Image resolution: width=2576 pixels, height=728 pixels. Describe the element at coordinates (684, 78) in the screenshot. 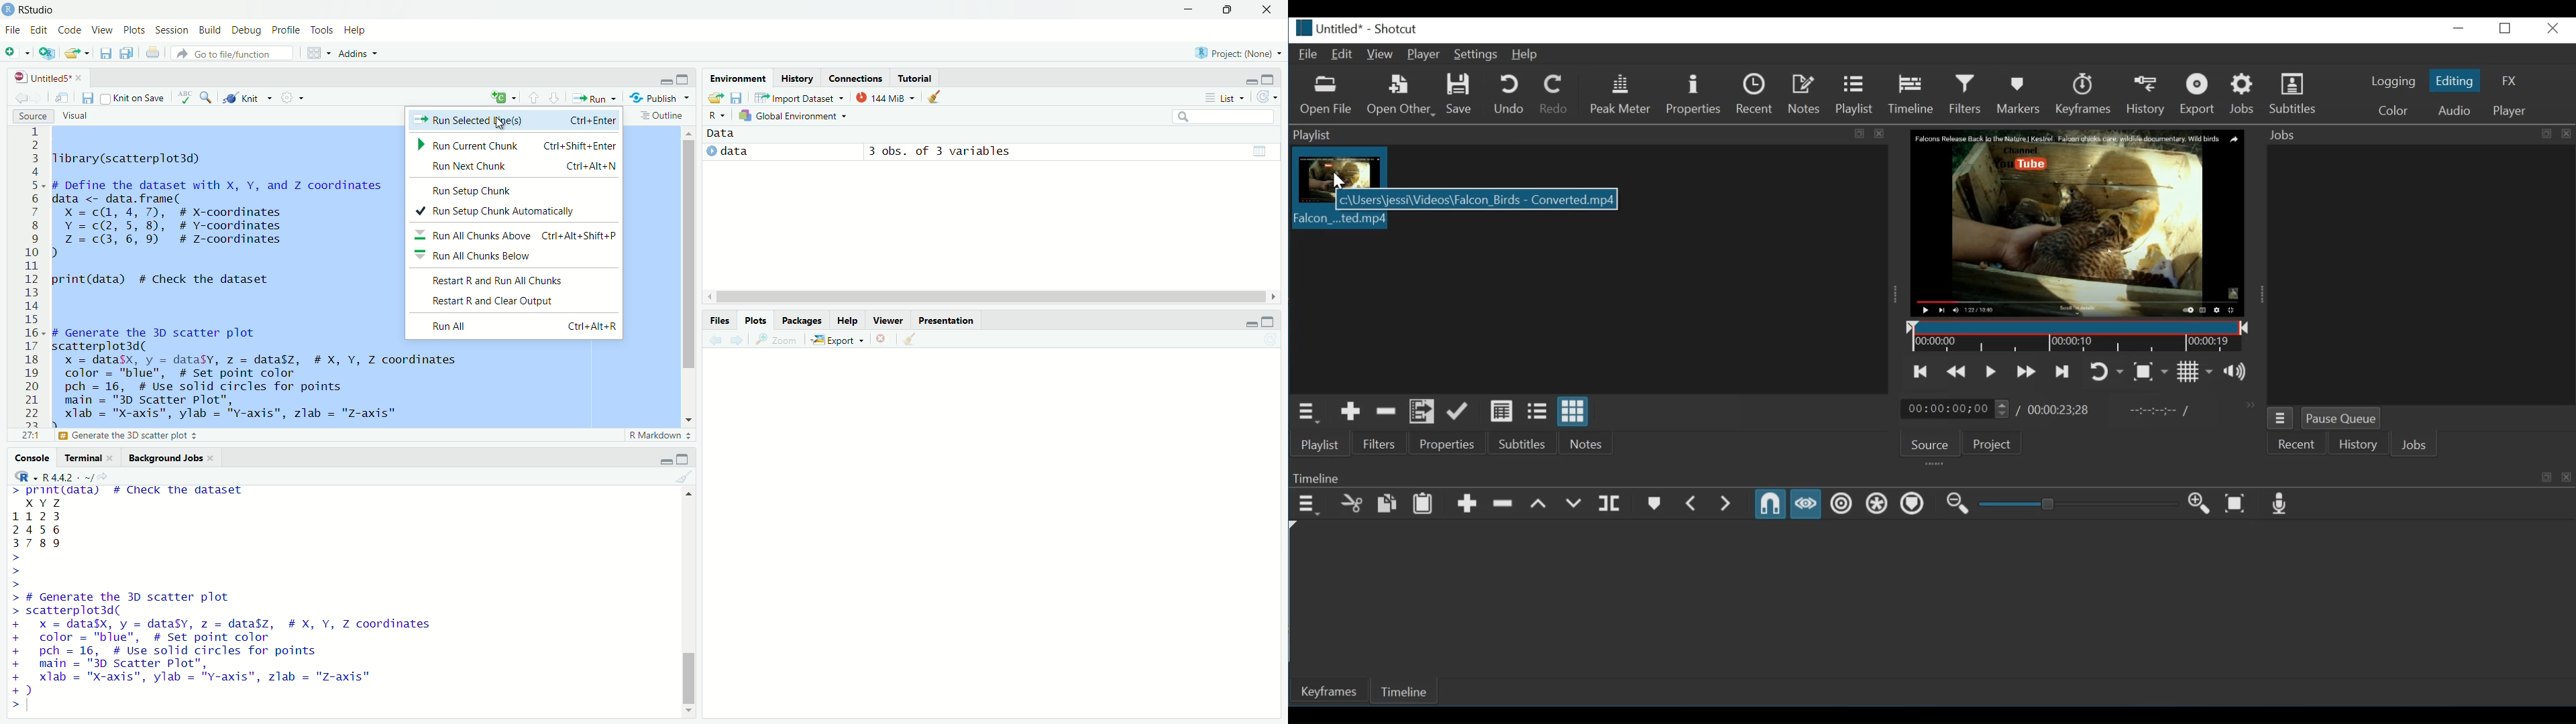

I see `maximize` at that location.